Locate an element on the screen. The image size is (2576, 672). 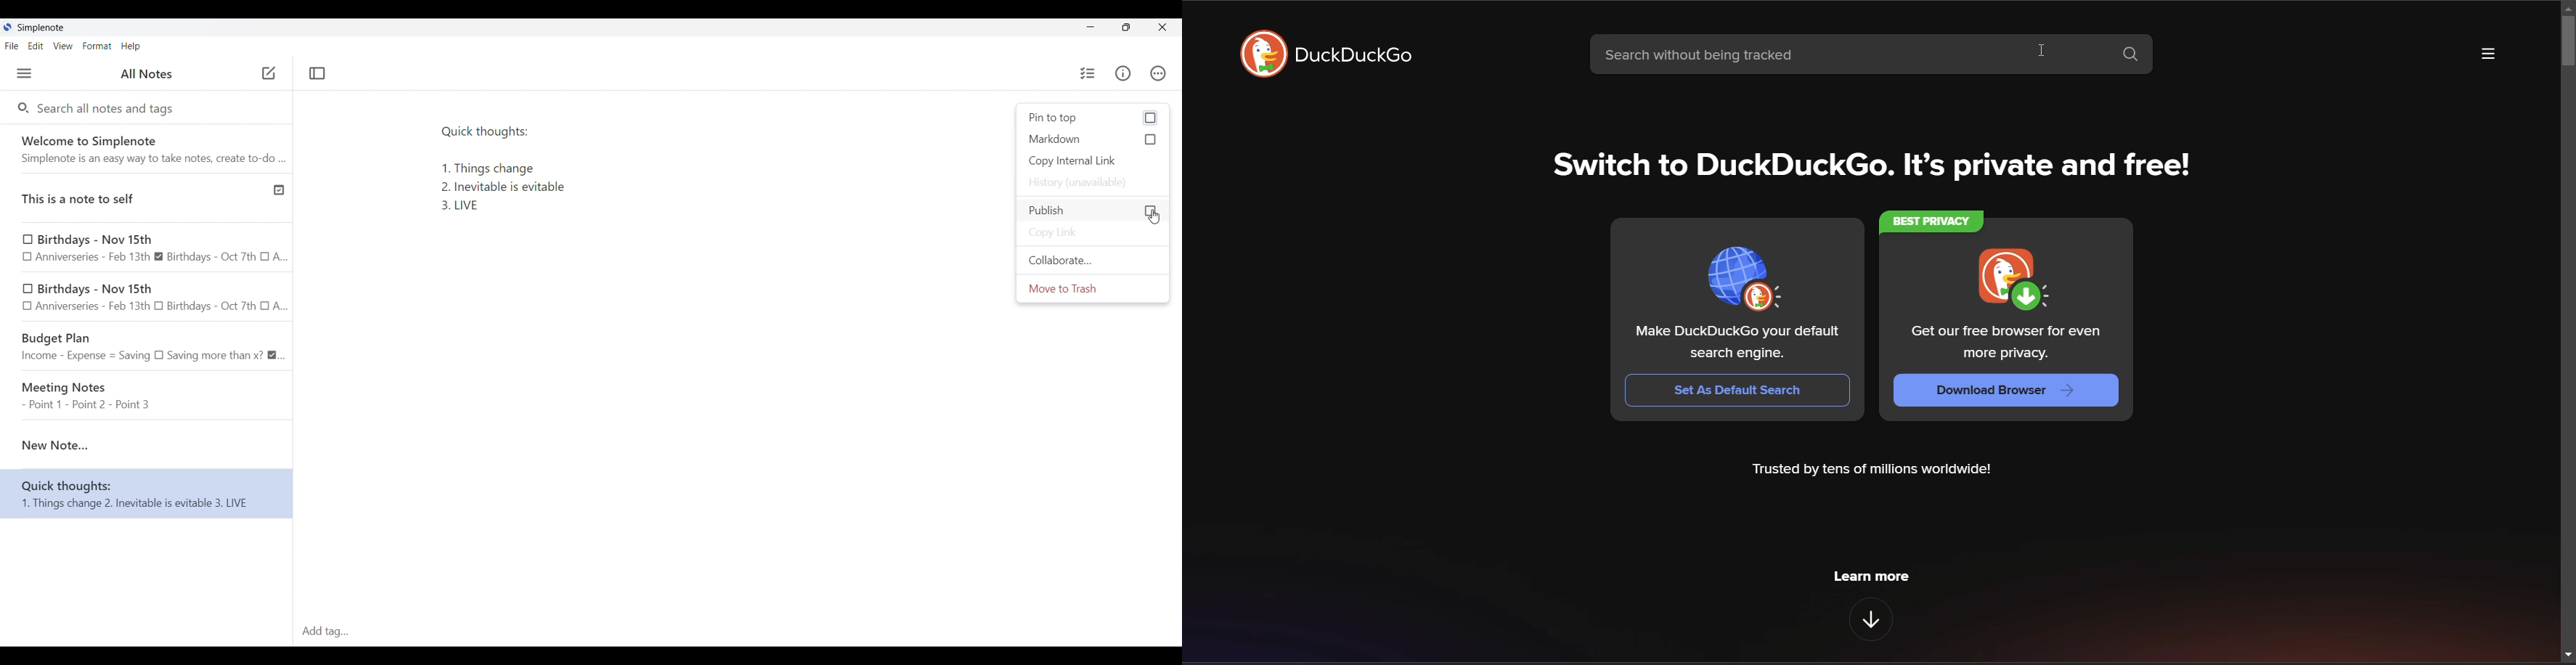
Minimize is located at coordinates (1091, 27).